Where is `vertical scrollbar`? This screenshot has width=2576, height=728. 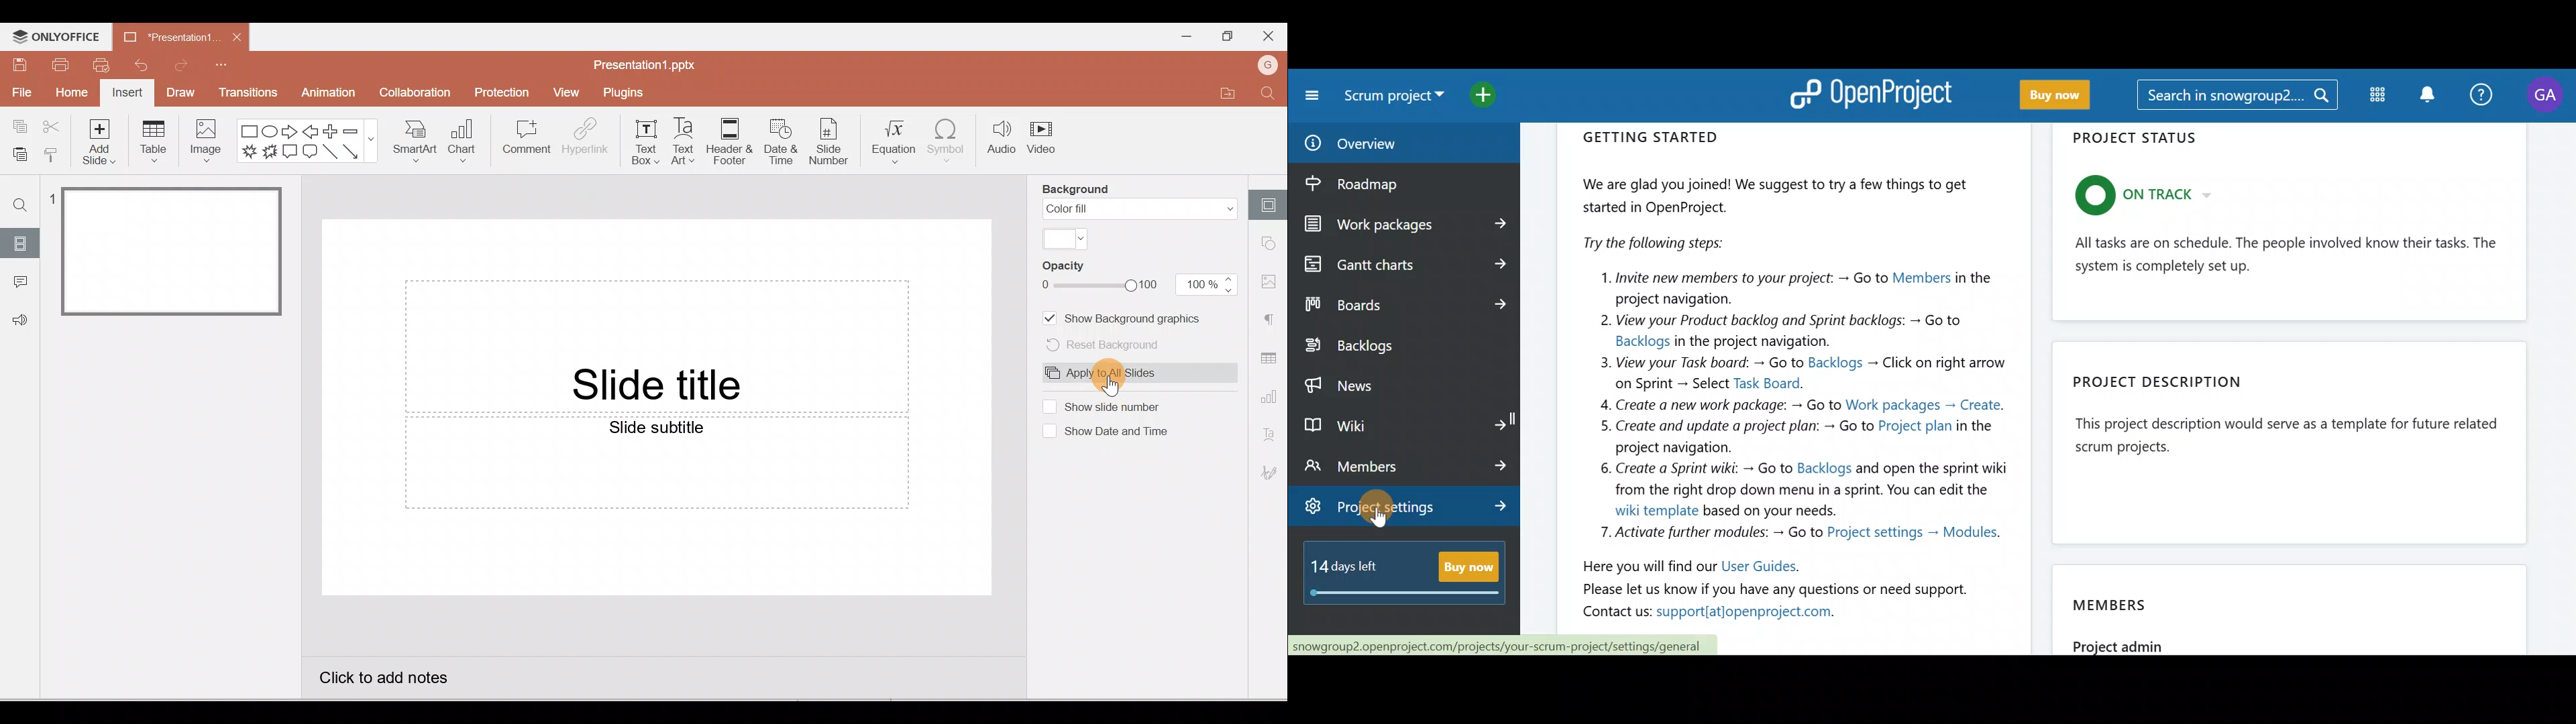
vertical scrollbar is located at coordinates (1018, 431).